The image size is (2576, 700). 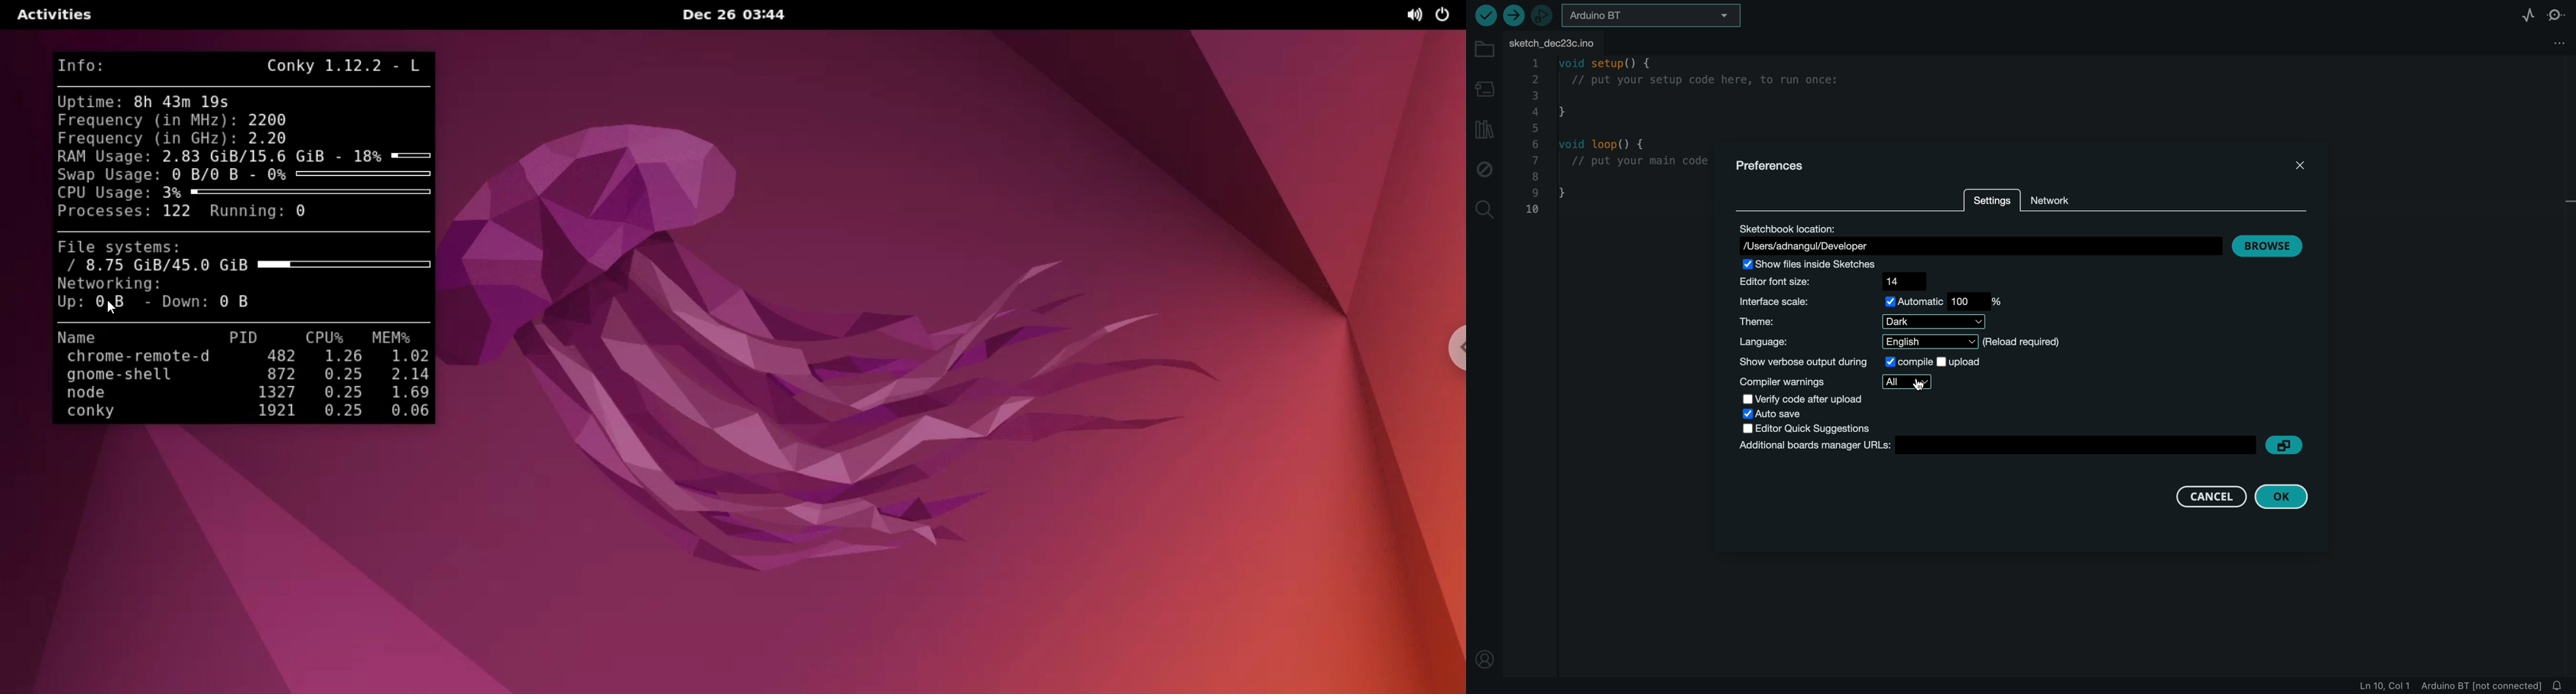 What do you see at coordinates (2304, 169) in the screenshot?
I see `close` at bounding box center [2304, 169].